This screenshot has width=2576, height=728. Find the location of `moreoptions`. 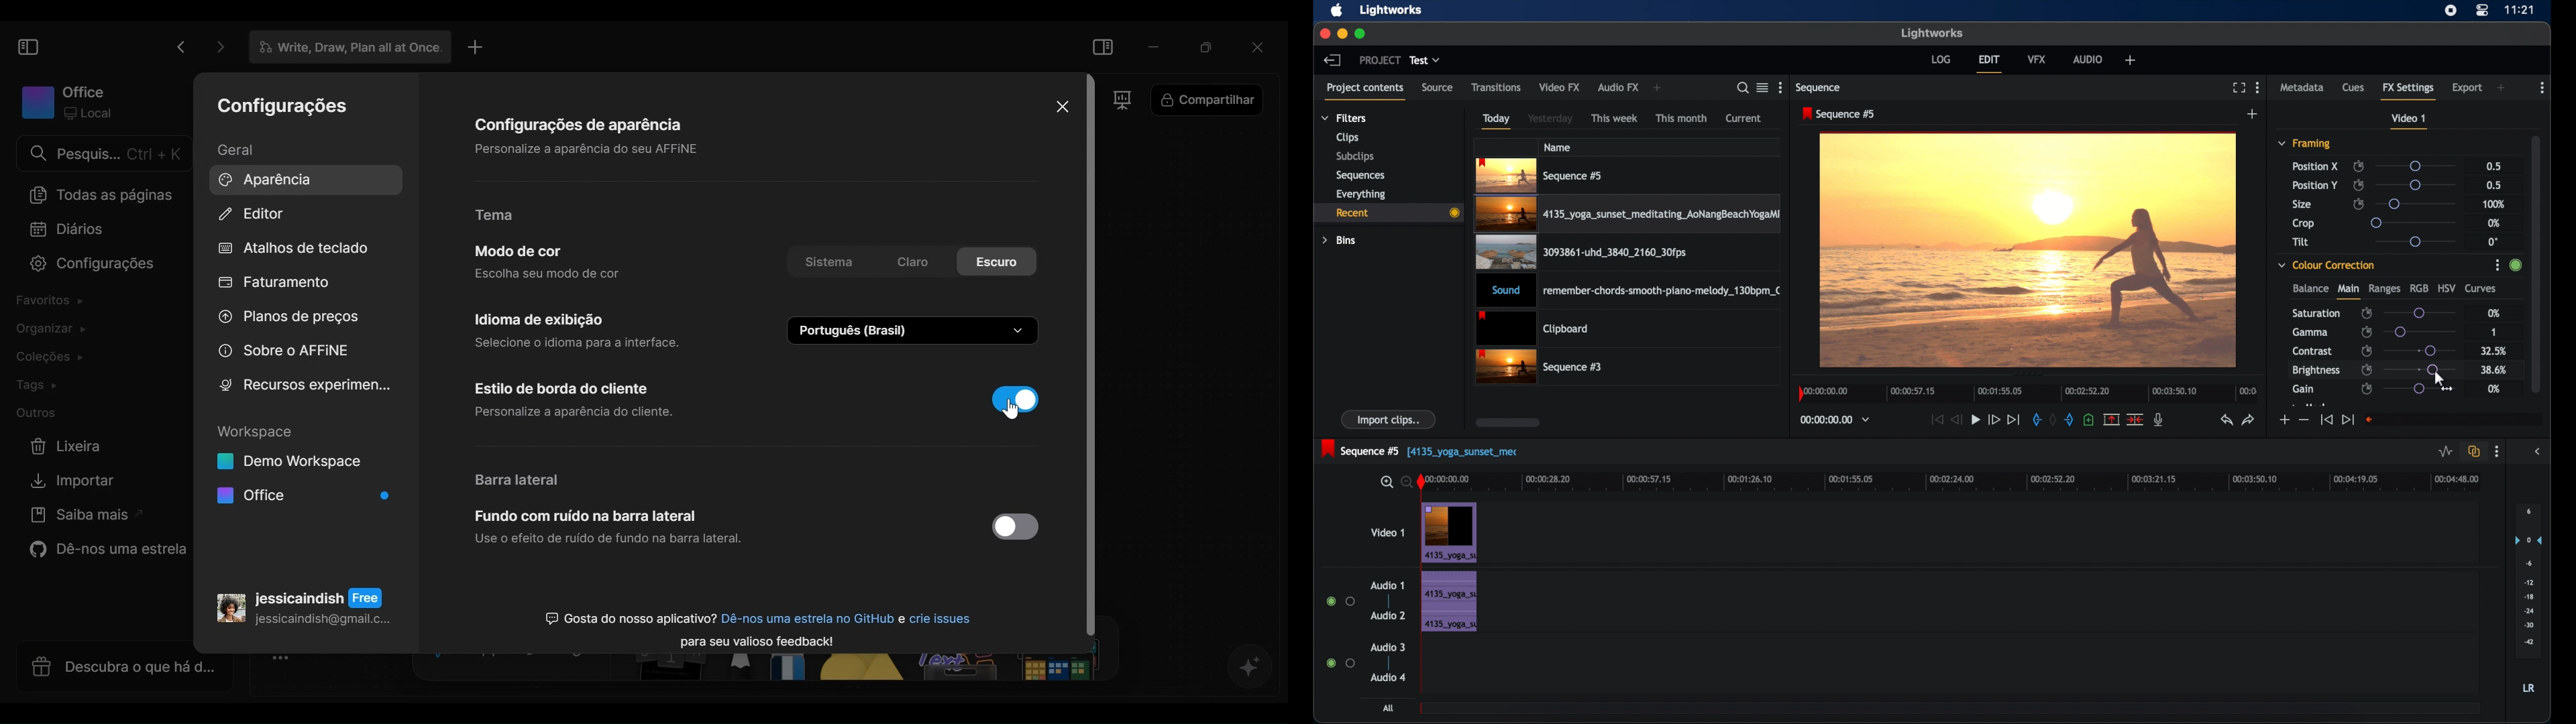

moreoptions is located at coordinates (2258, 86).